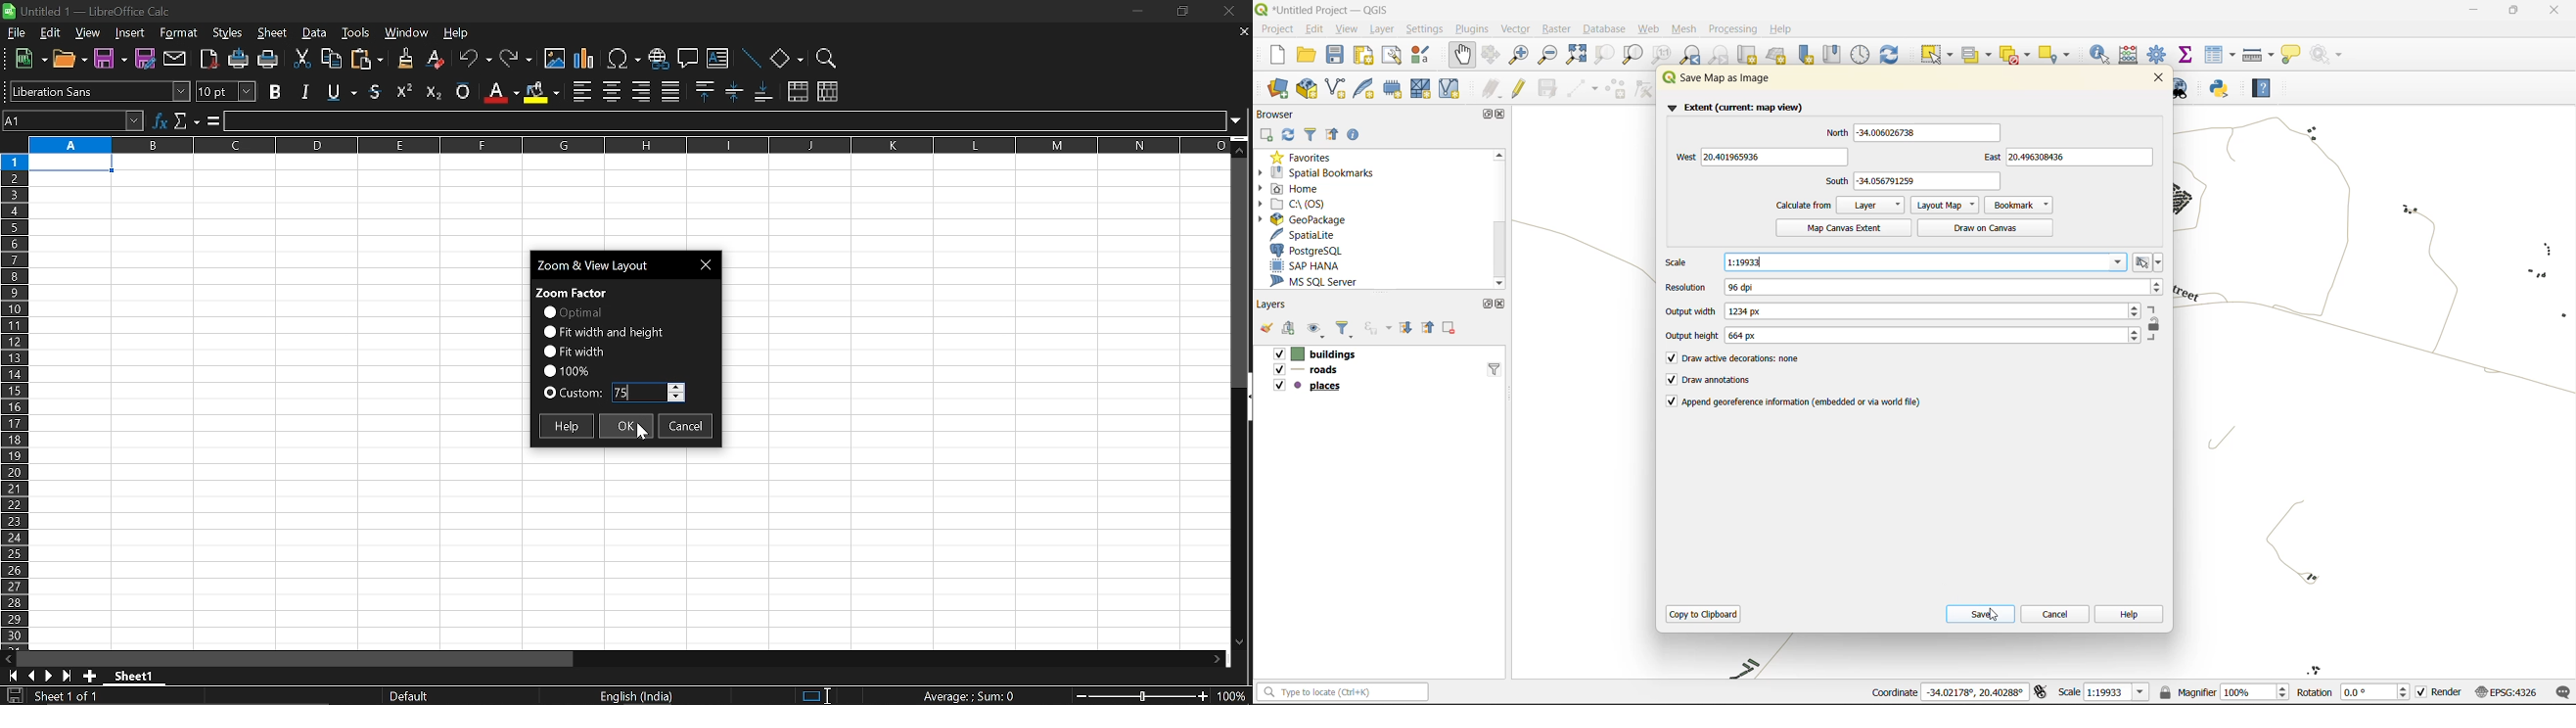 The height and width of the screenshot is (728, 2576). What do you see at coordinates (2102, 54) in the screenshot?
I see `identify features` at bounding box center [2102, 54].